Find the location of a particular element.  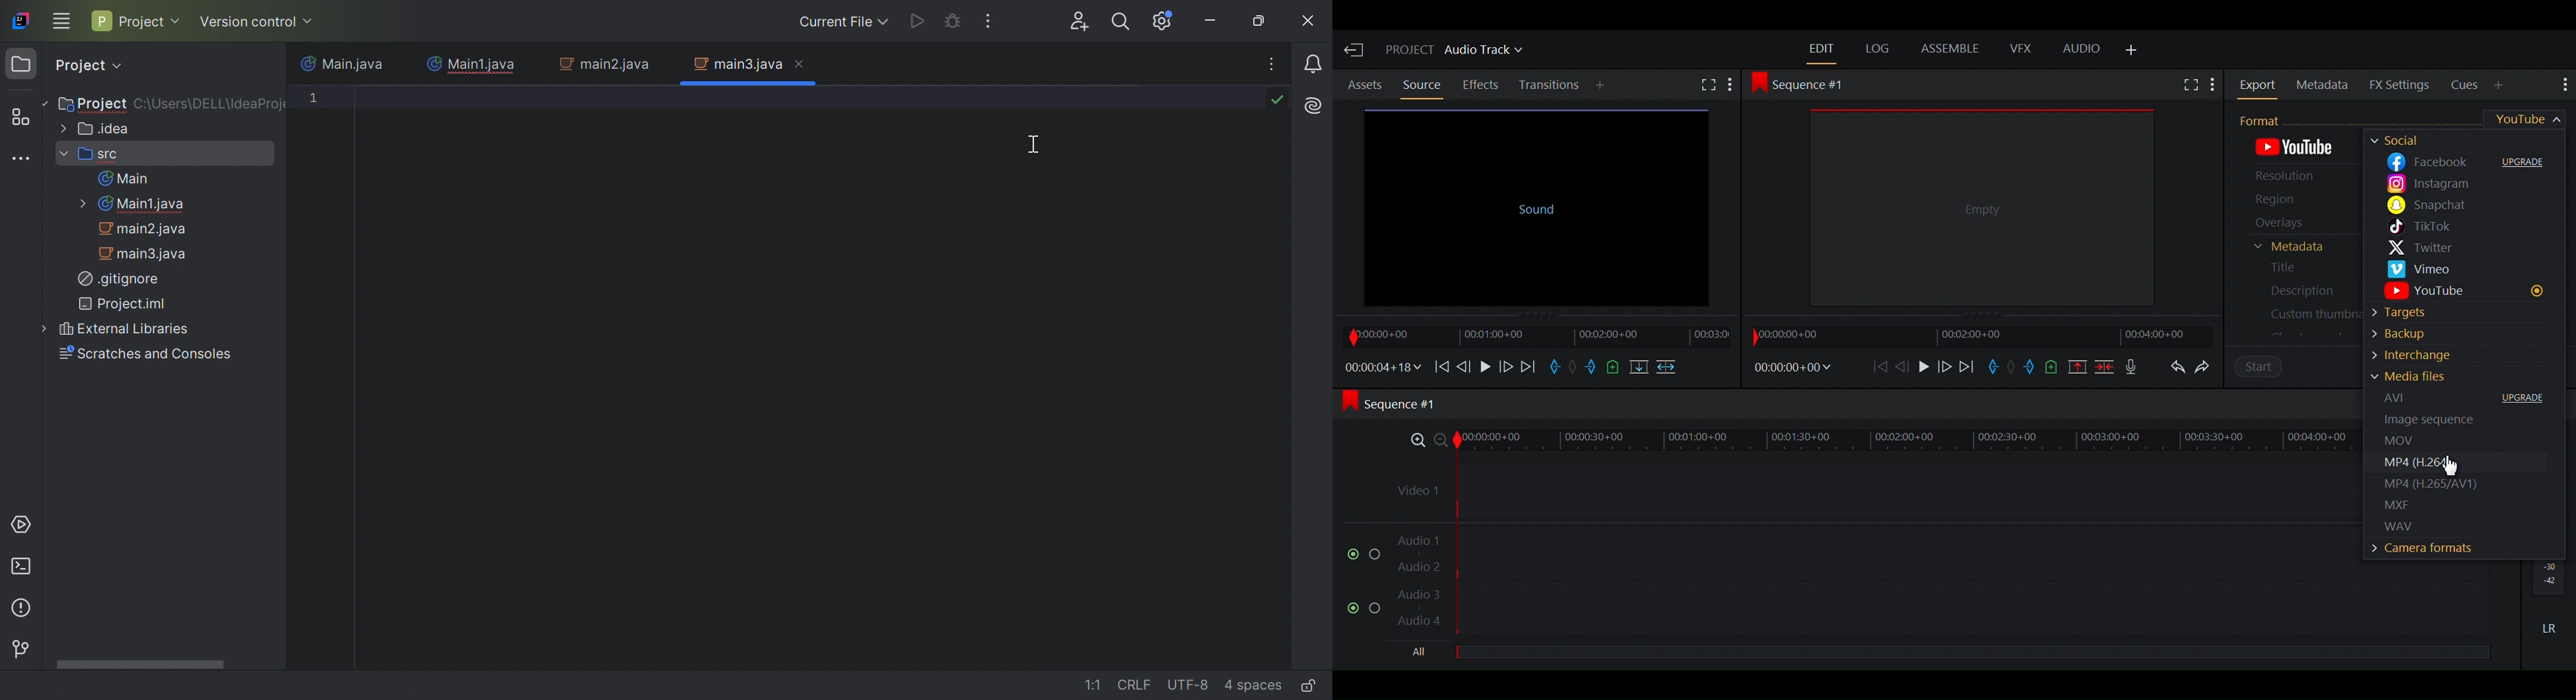

FX Settings is located at coordinates (2400, 84).